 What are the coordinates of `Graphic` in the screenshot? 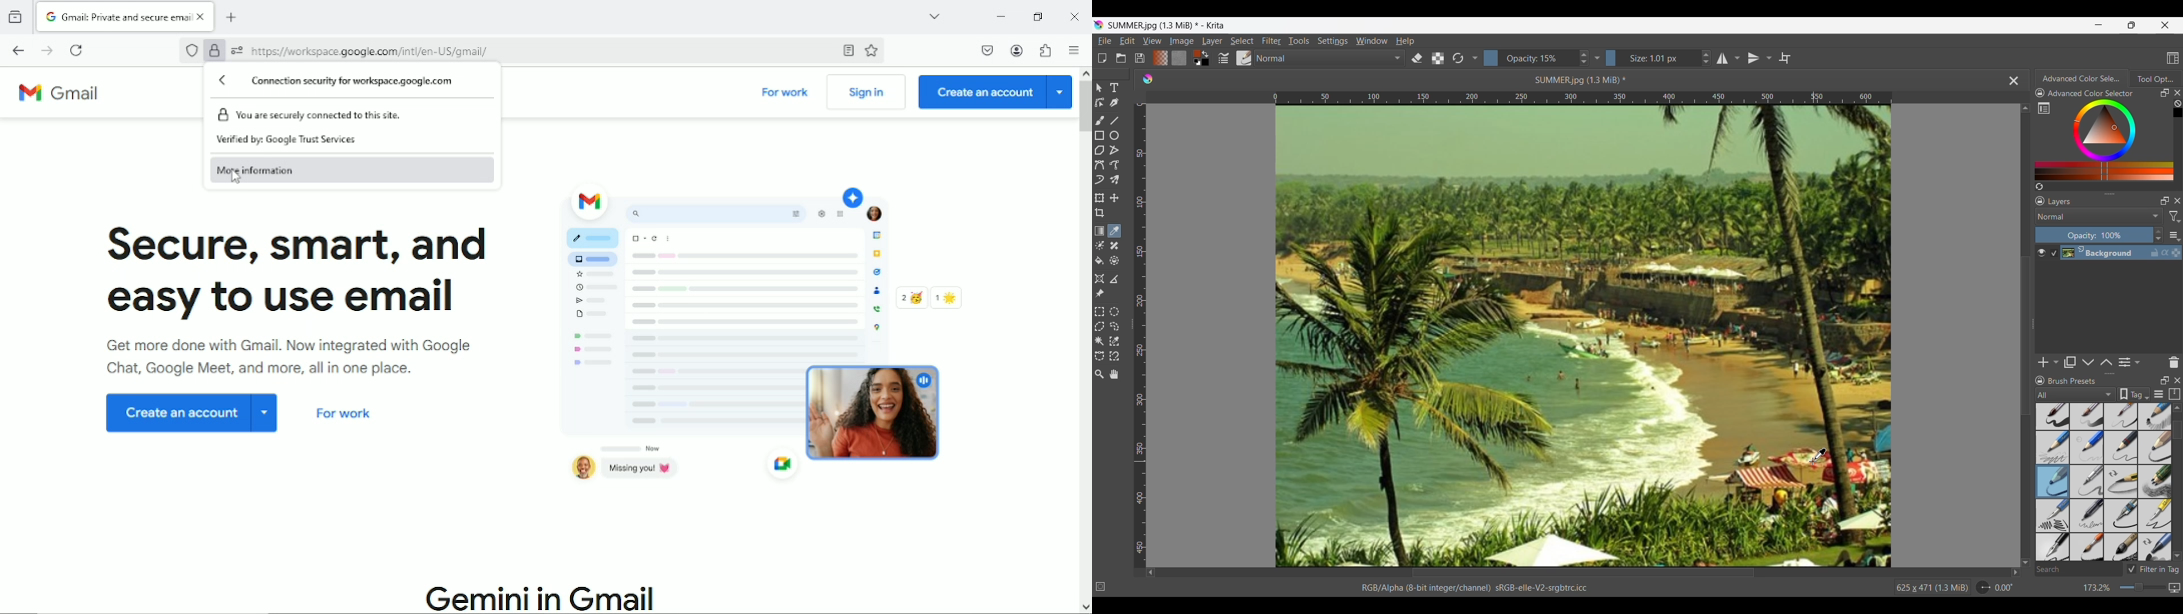 It's located at (758, 335).